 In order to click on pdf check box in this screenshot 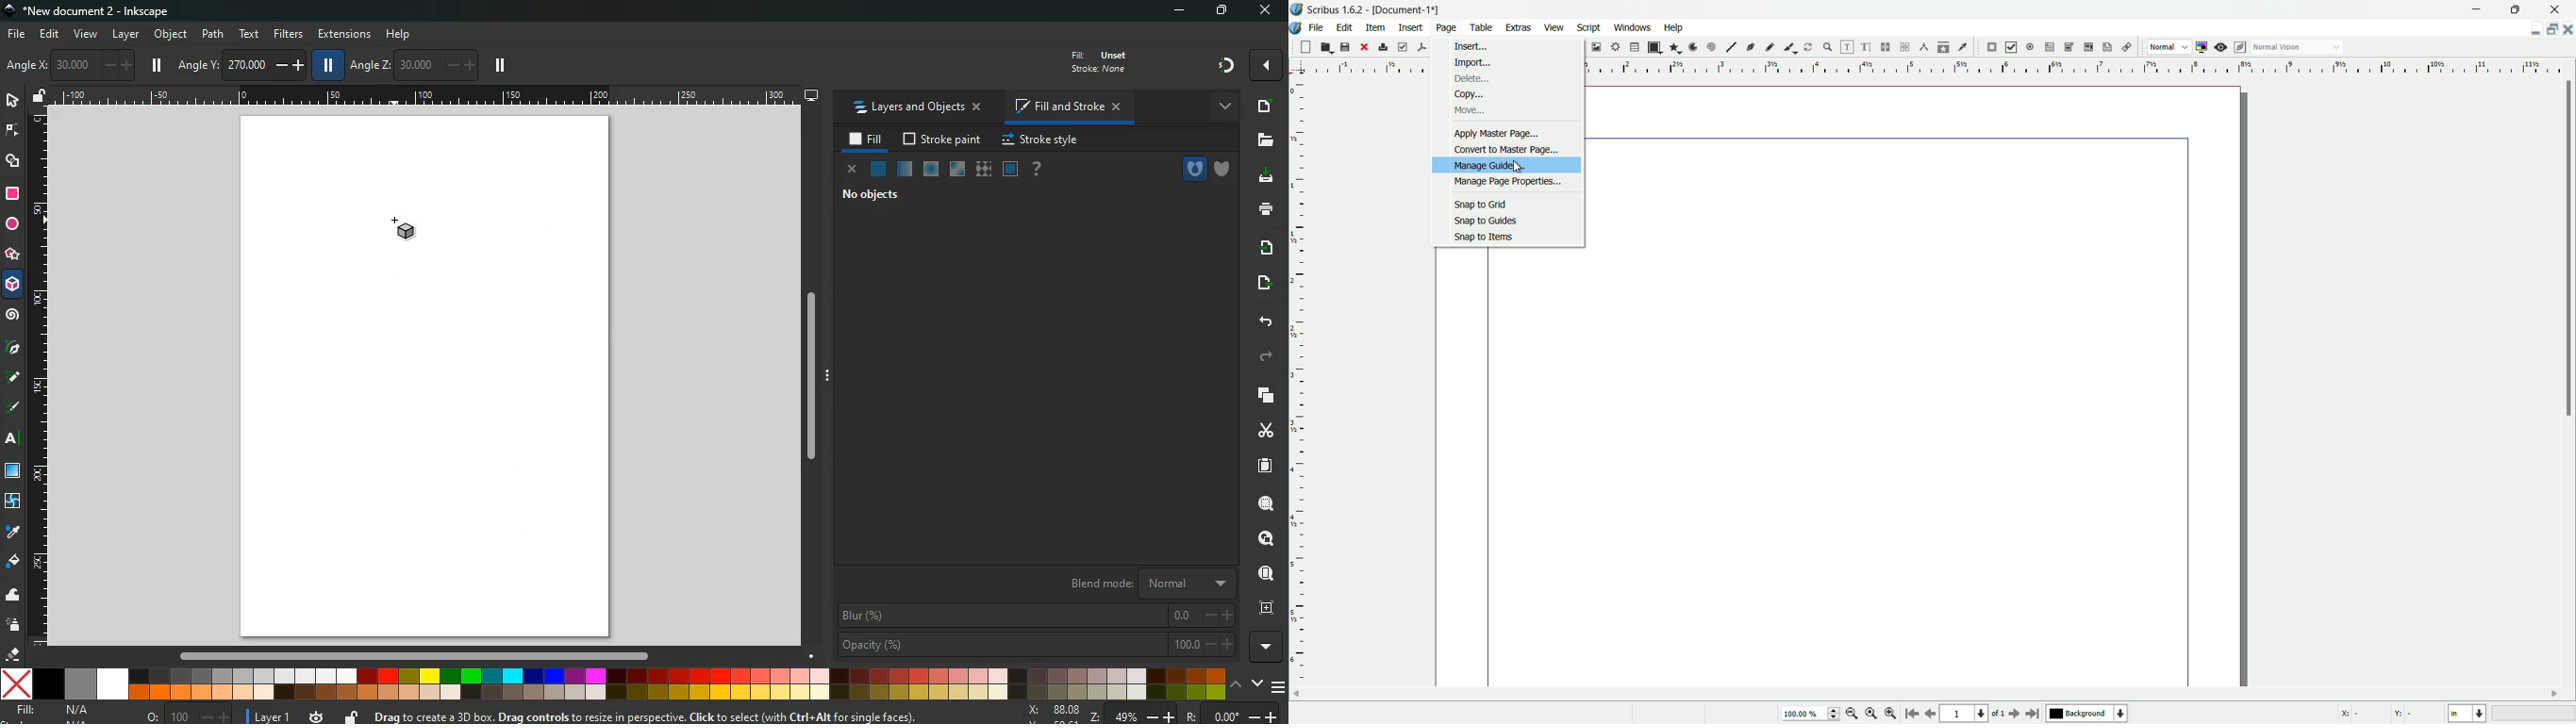, I will do `click(2012, 47)`.